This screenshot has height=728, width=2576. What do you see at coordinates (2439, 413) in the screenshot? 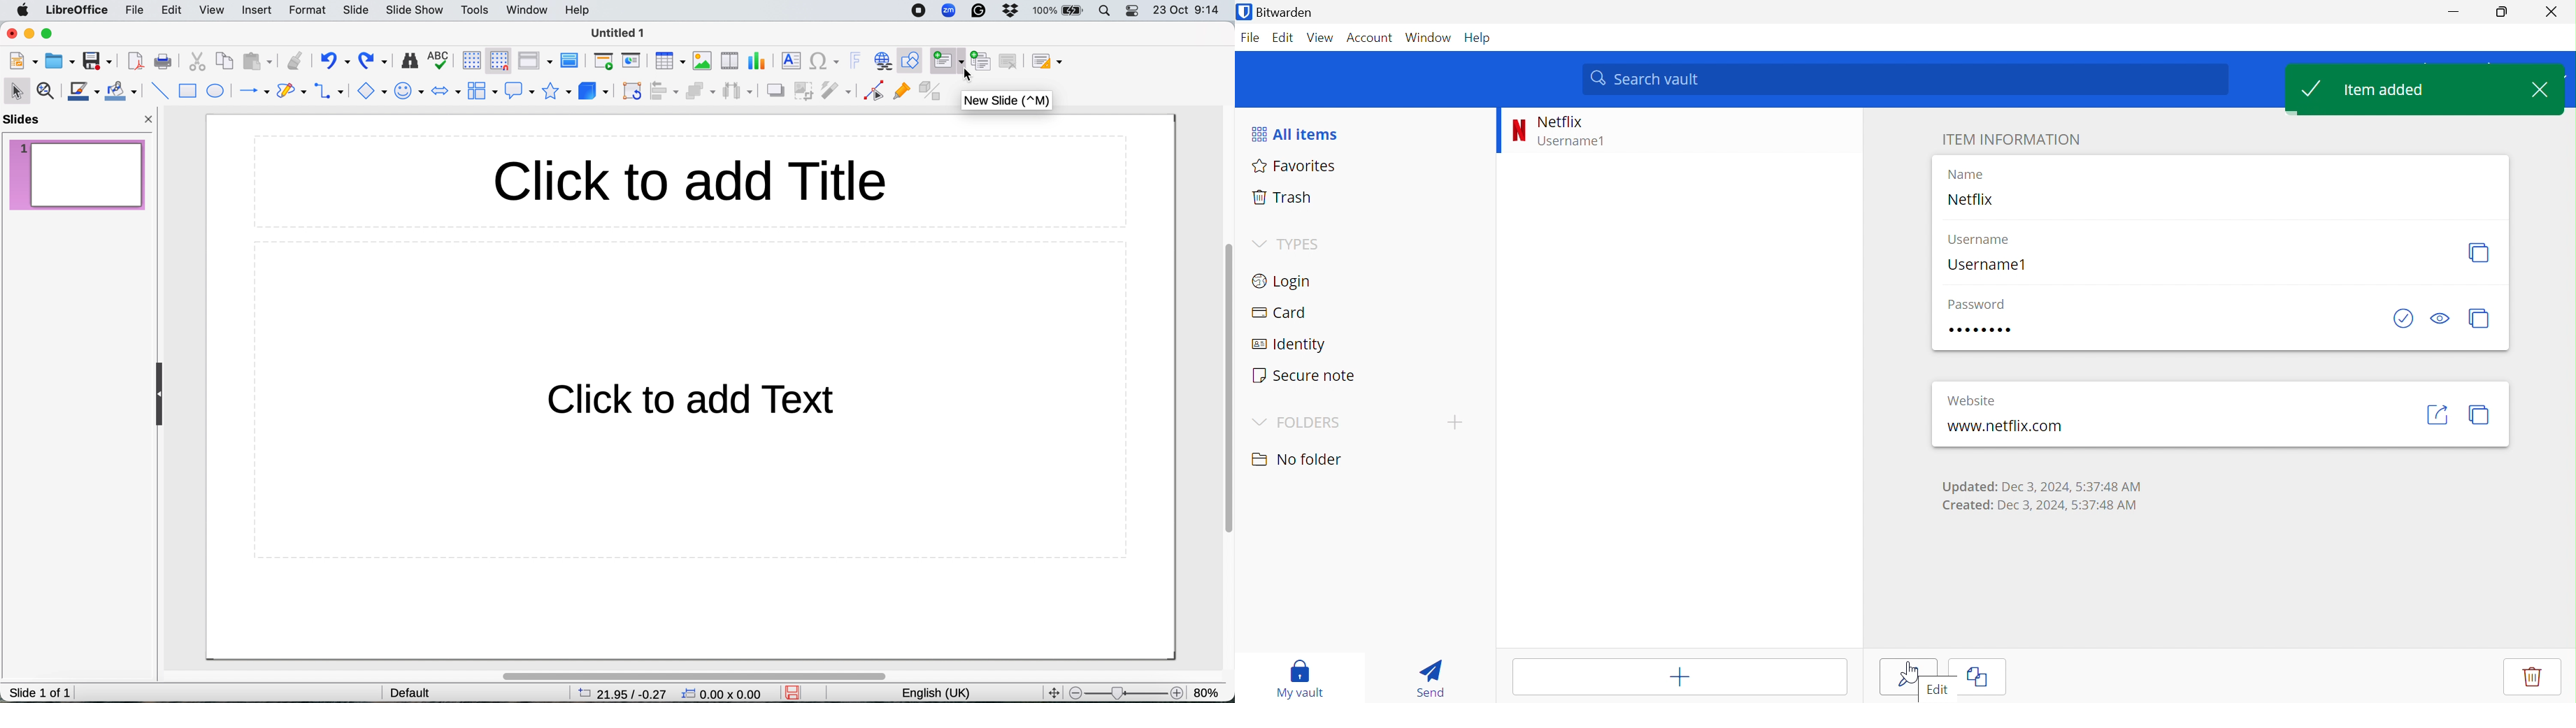
I see `Launch` at bounding box center [2439, 413].